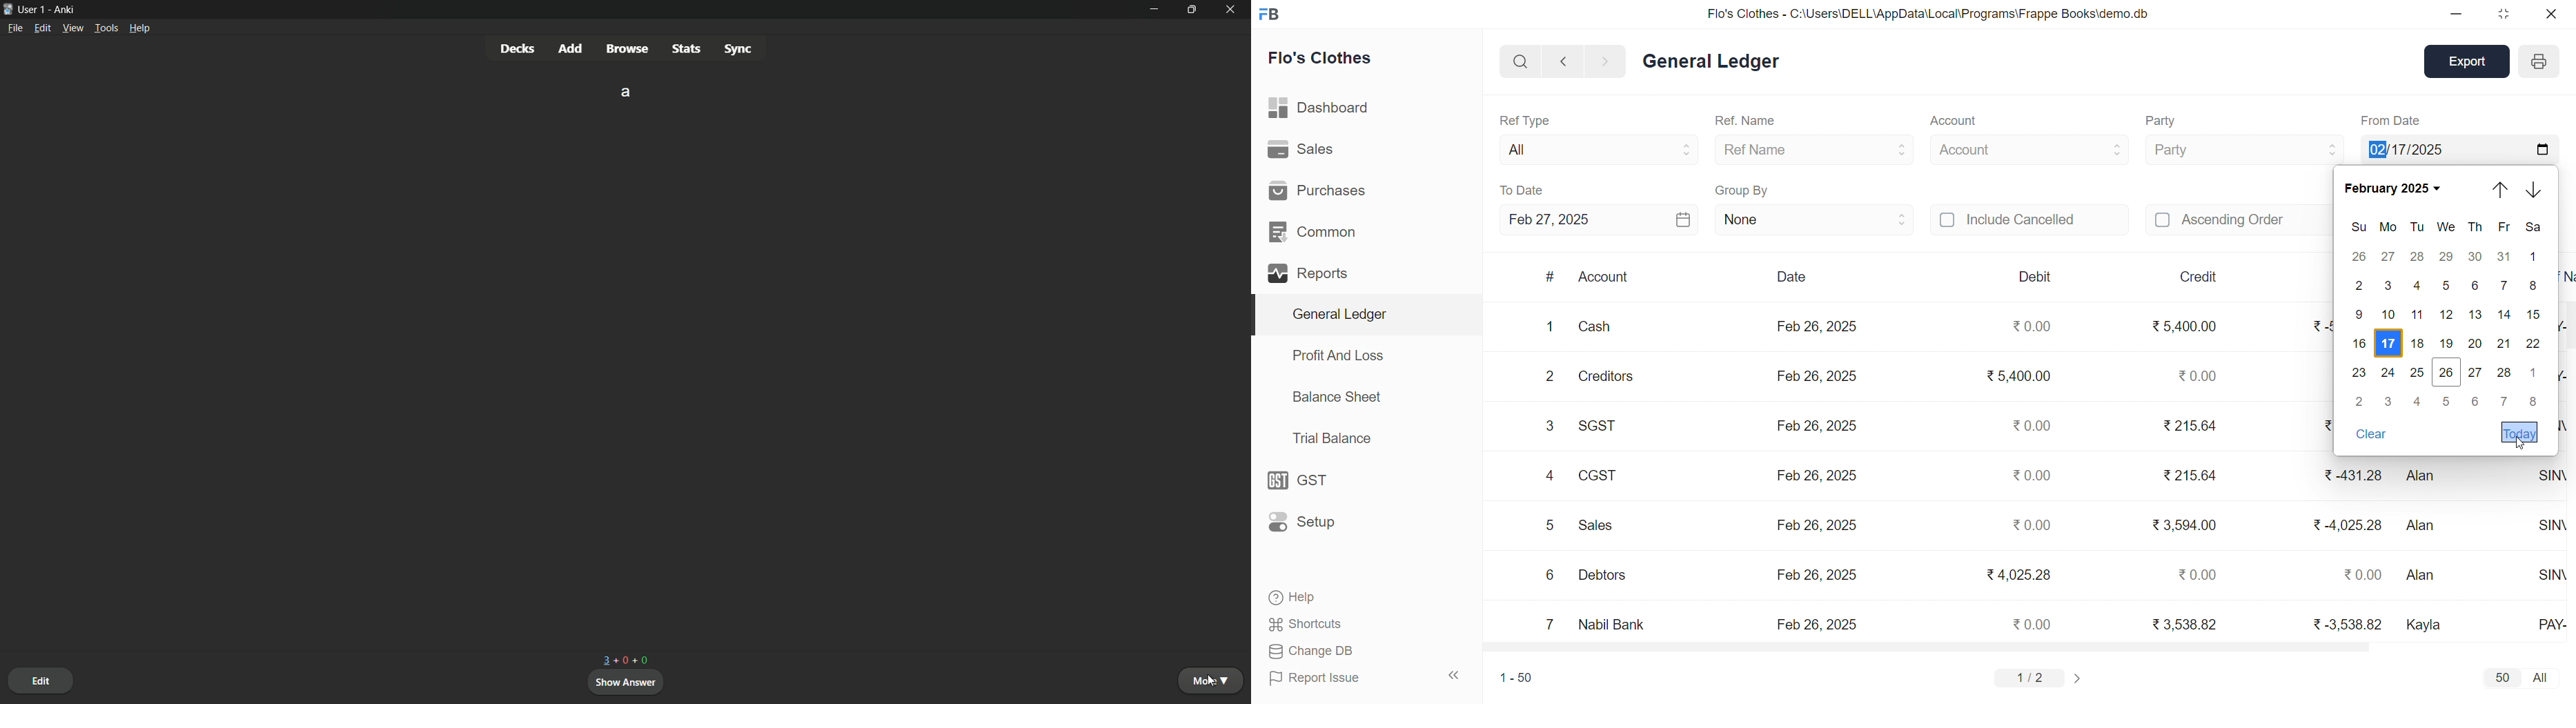 Image resolution: width=2576 pixels, height=728 pixels. I want to click on ₹ 0.00, so click(2363, 575).